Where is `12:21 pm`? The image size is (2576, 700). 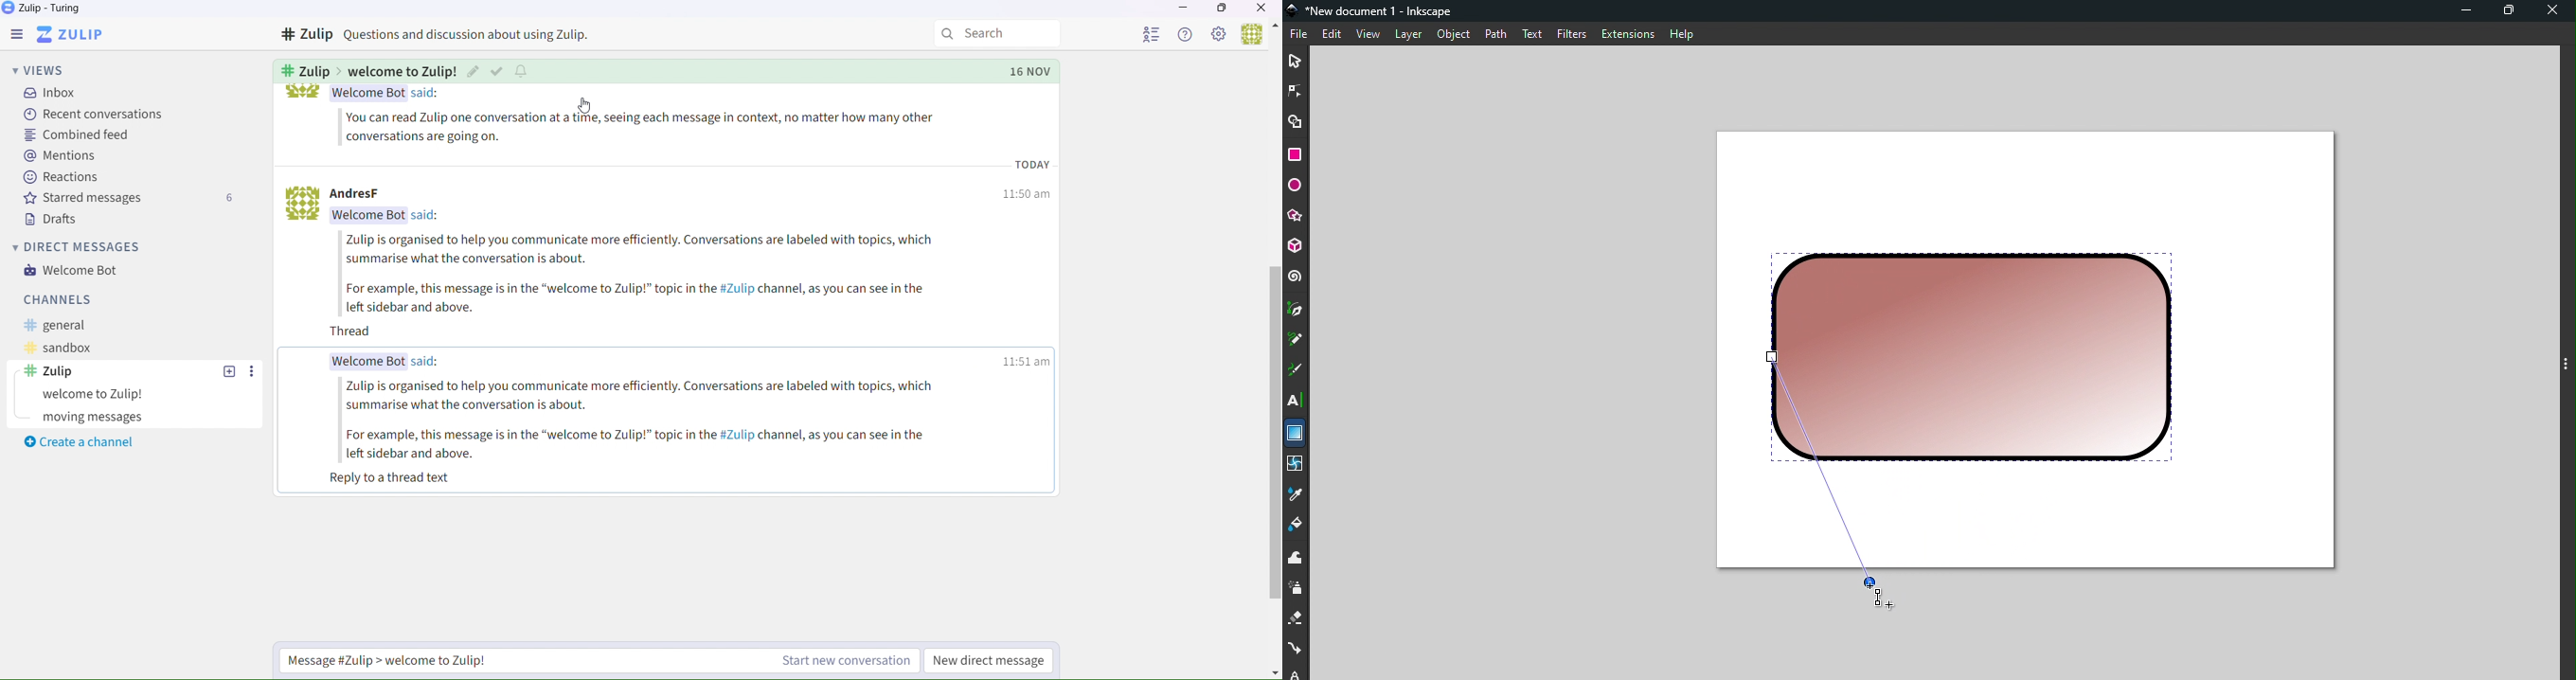 12:21 pm is located at coordinates (1025, 164).